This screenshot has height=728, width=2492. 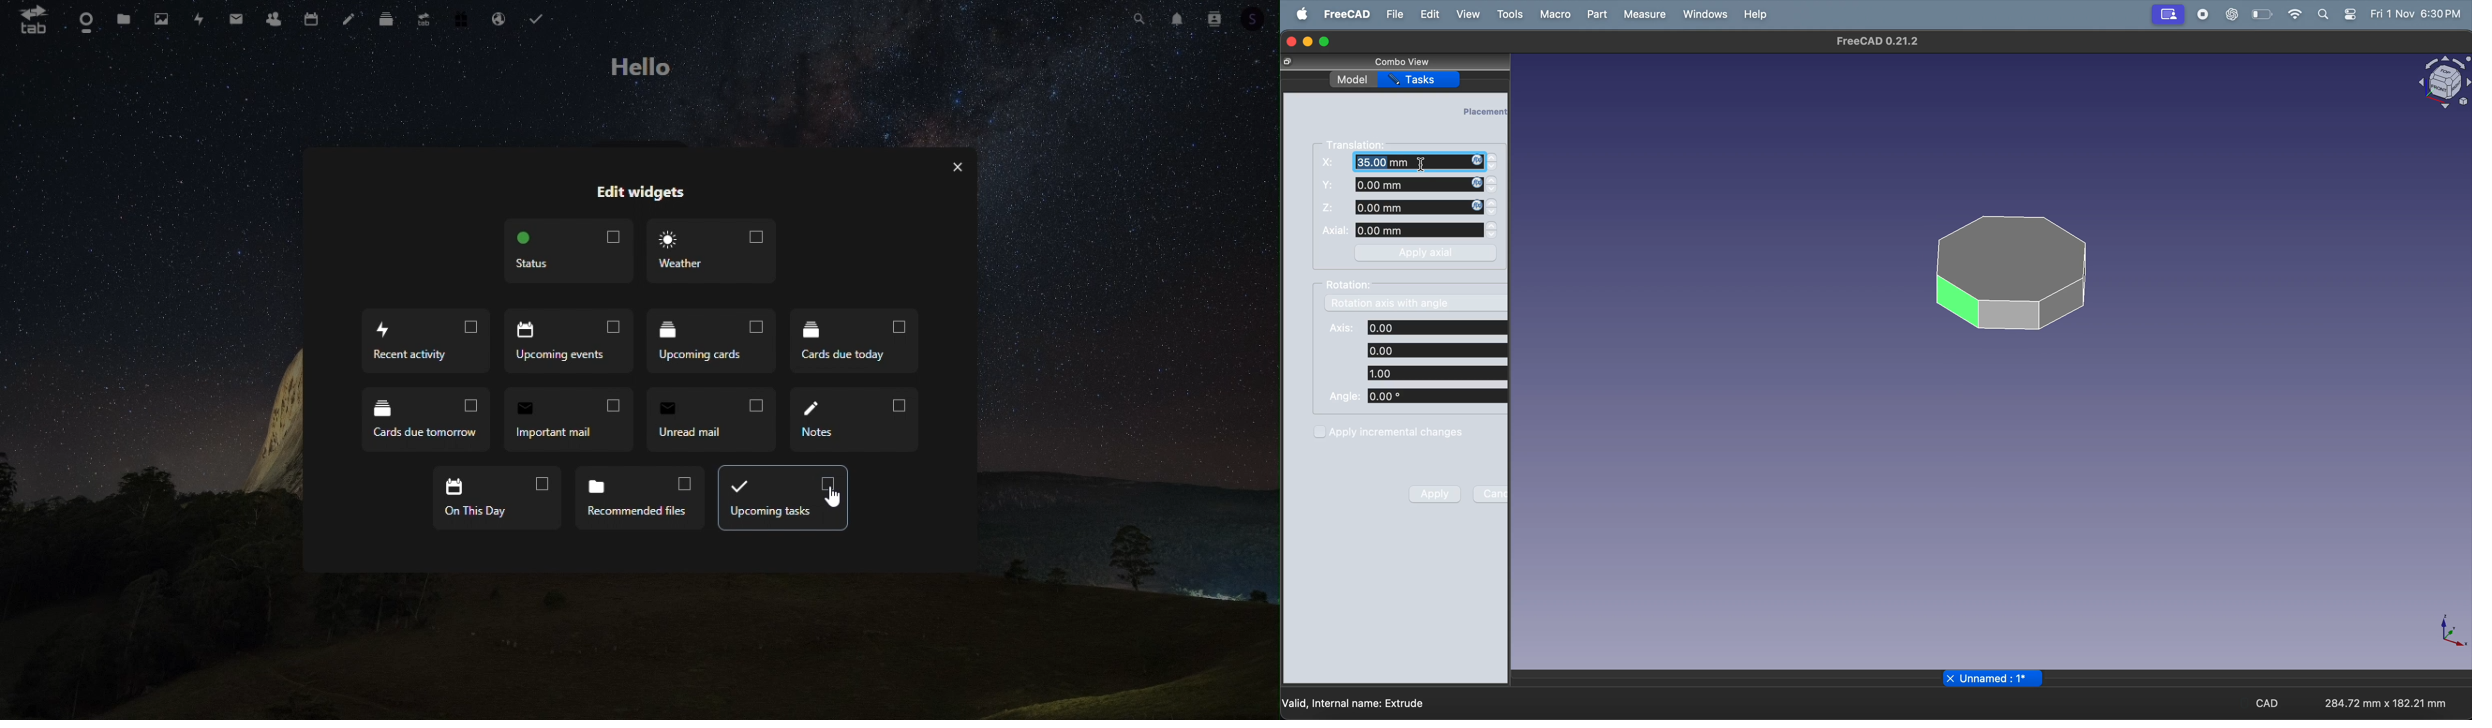 I want to click on Cancel, so click(x=1491, y=494).